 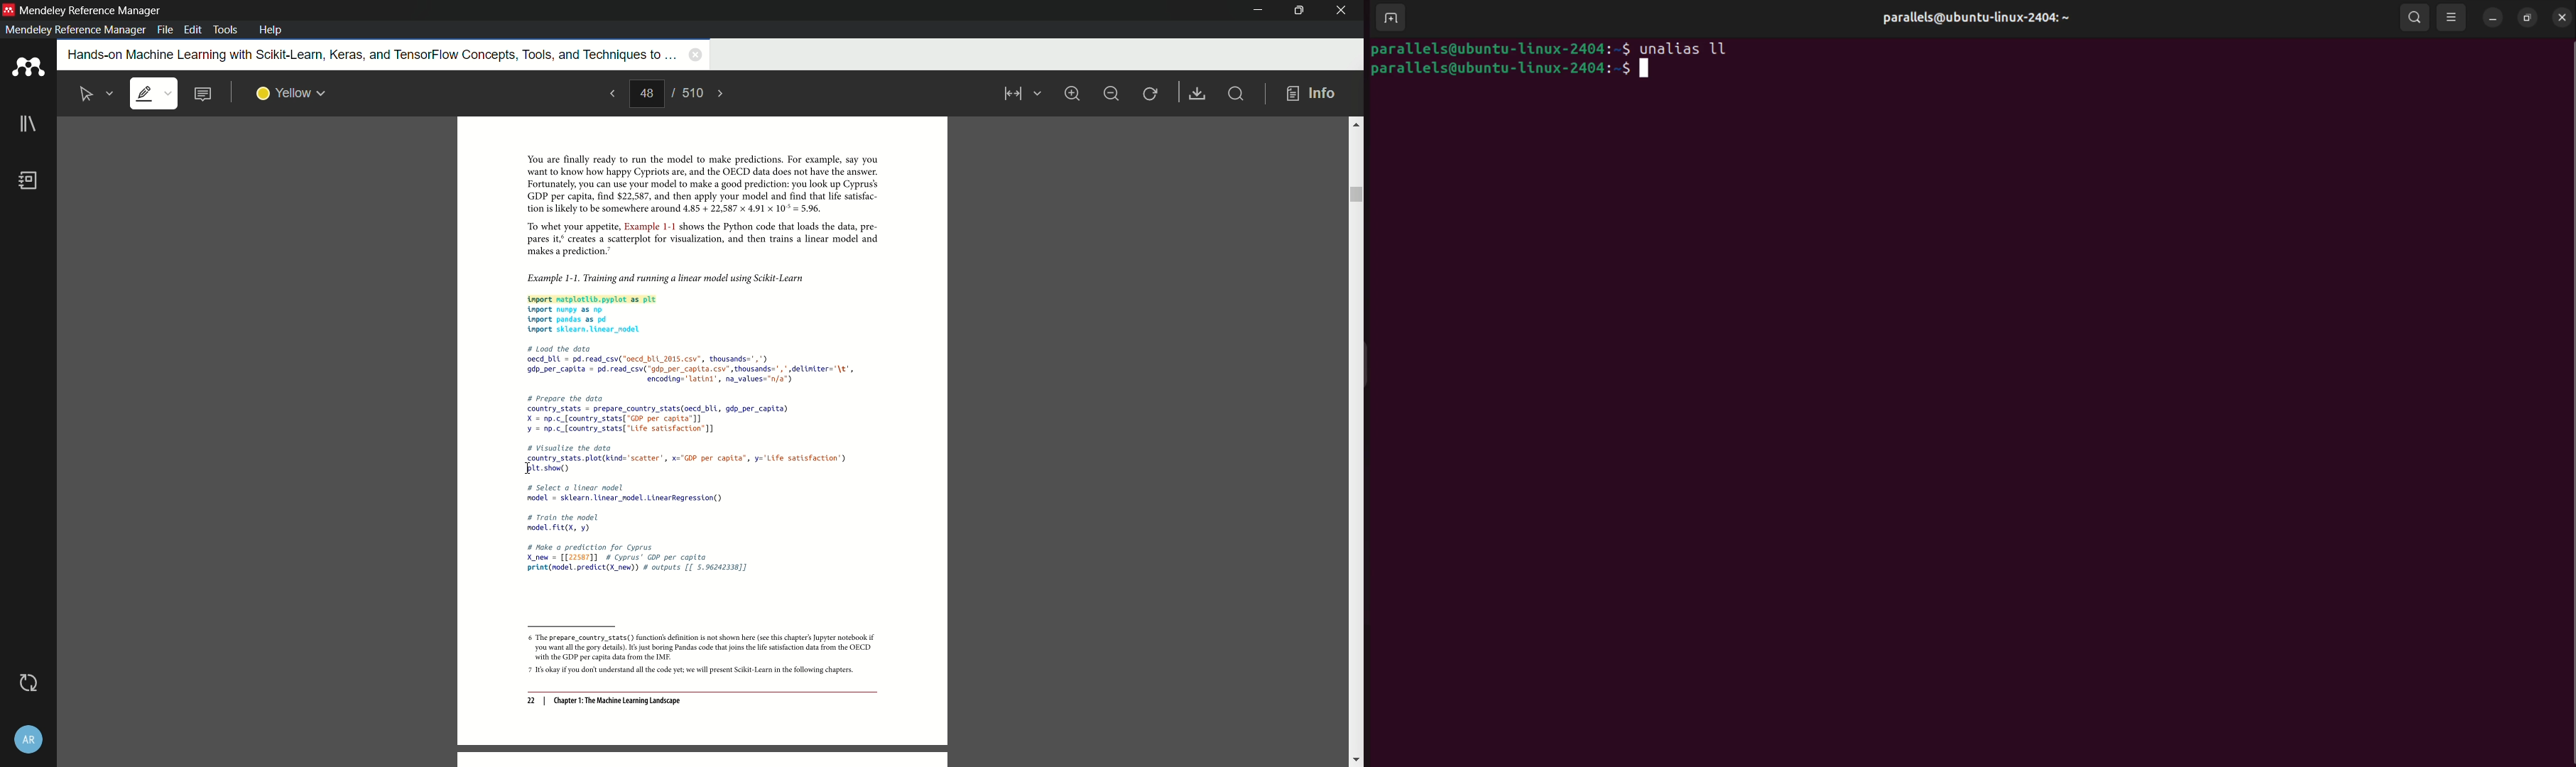 I want to click on bash prompt, so click(x=1499, y=46).